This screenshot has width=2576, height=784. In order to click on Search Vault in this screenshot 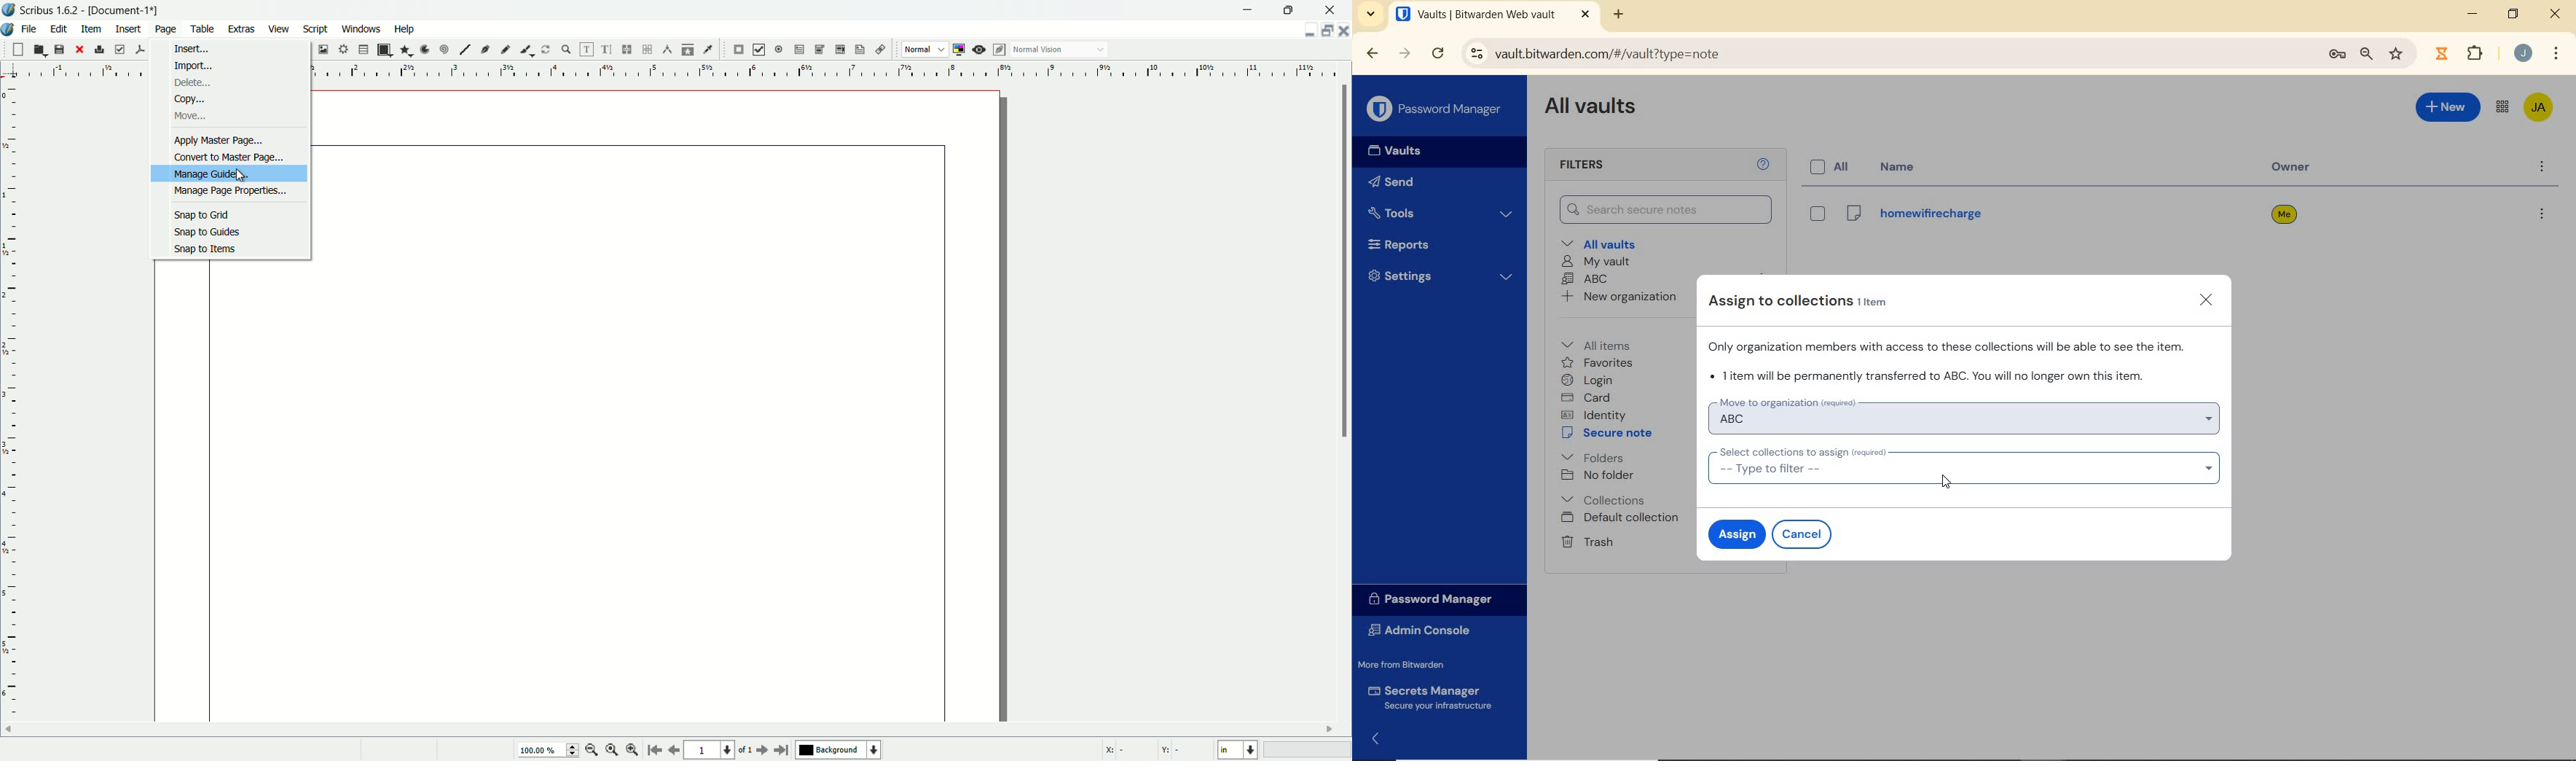, I will do `click(1666, 211)`.